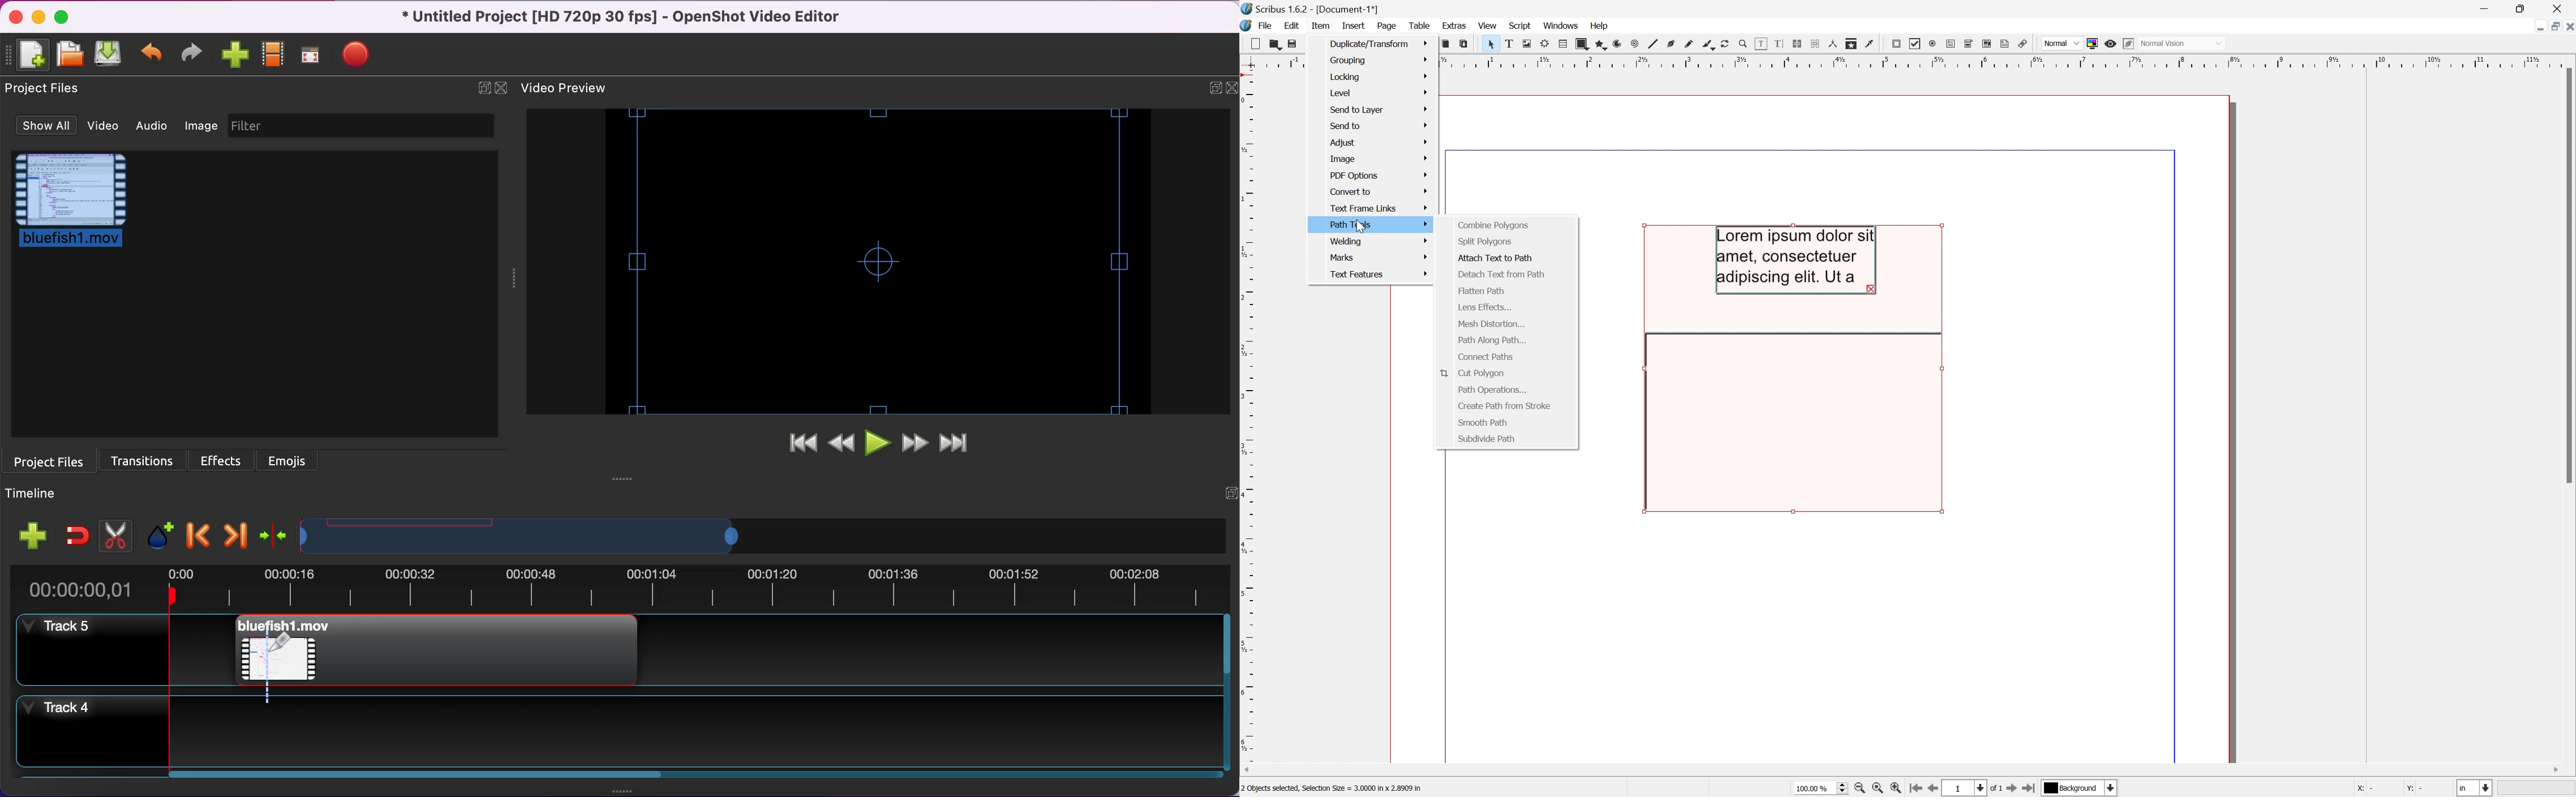 The height and width of the screenshot is (812, 2576). I want to click on Edit, so click(1291, 27).